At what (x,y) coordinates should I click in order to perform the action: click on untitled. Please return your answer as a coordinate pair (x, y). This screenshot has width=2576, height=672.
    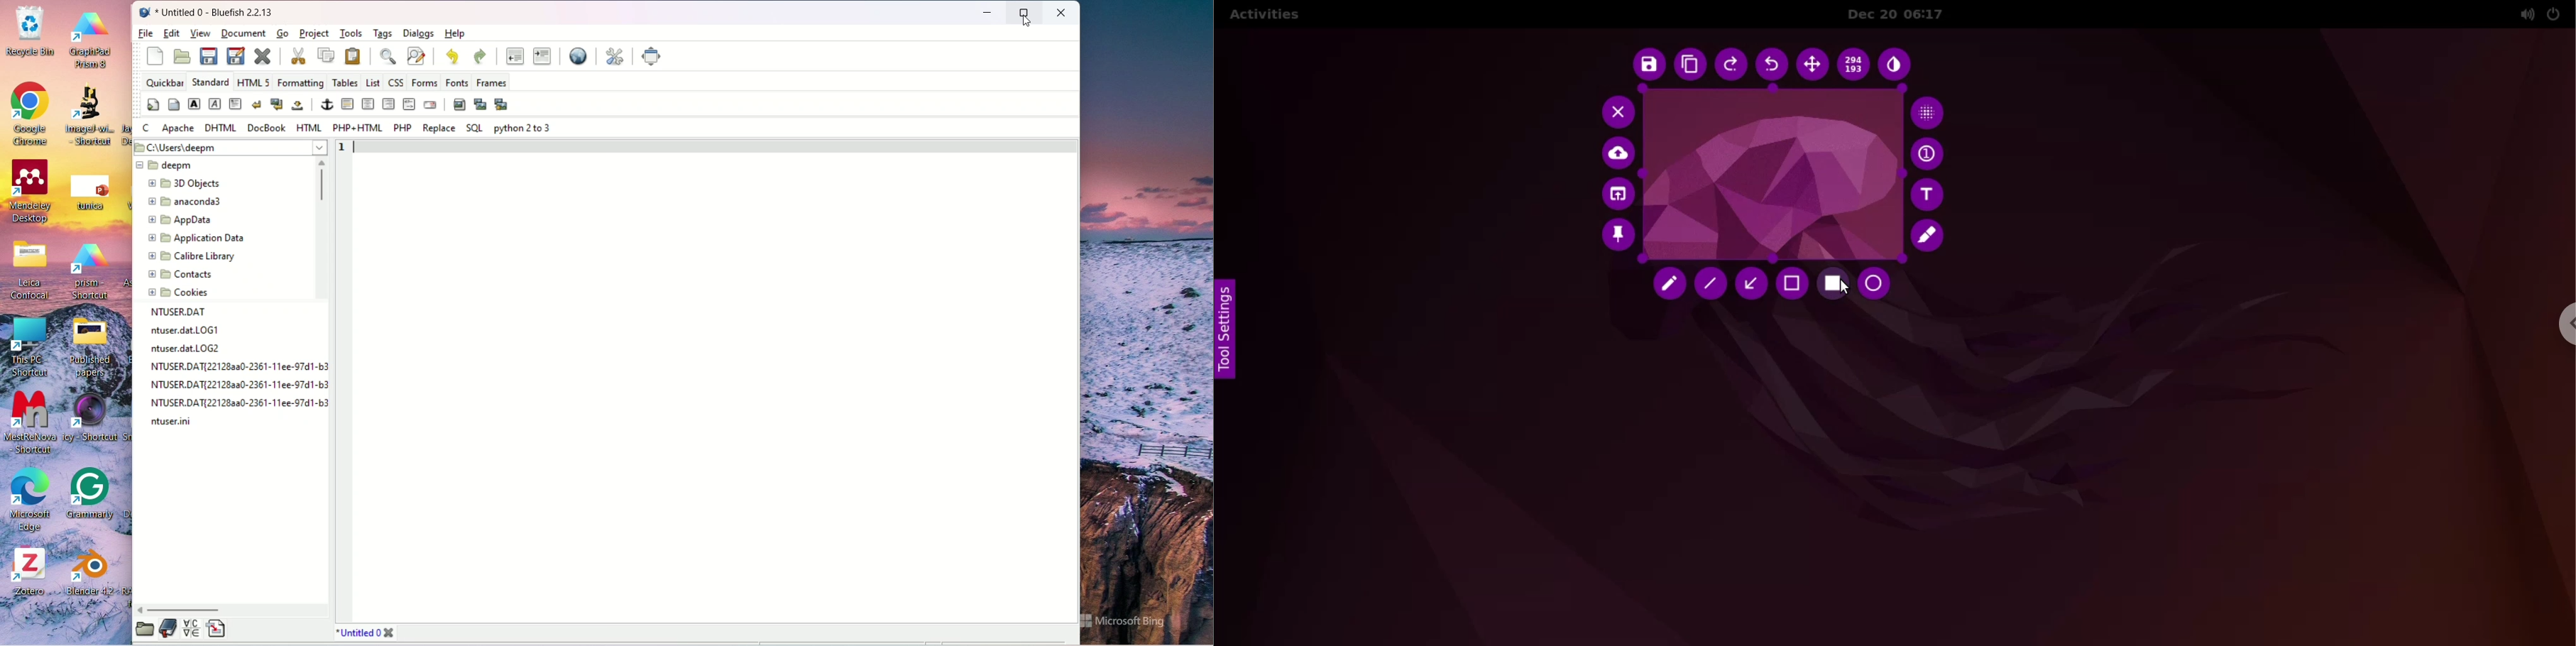
    Looking at the image, I should click on (366, 632).